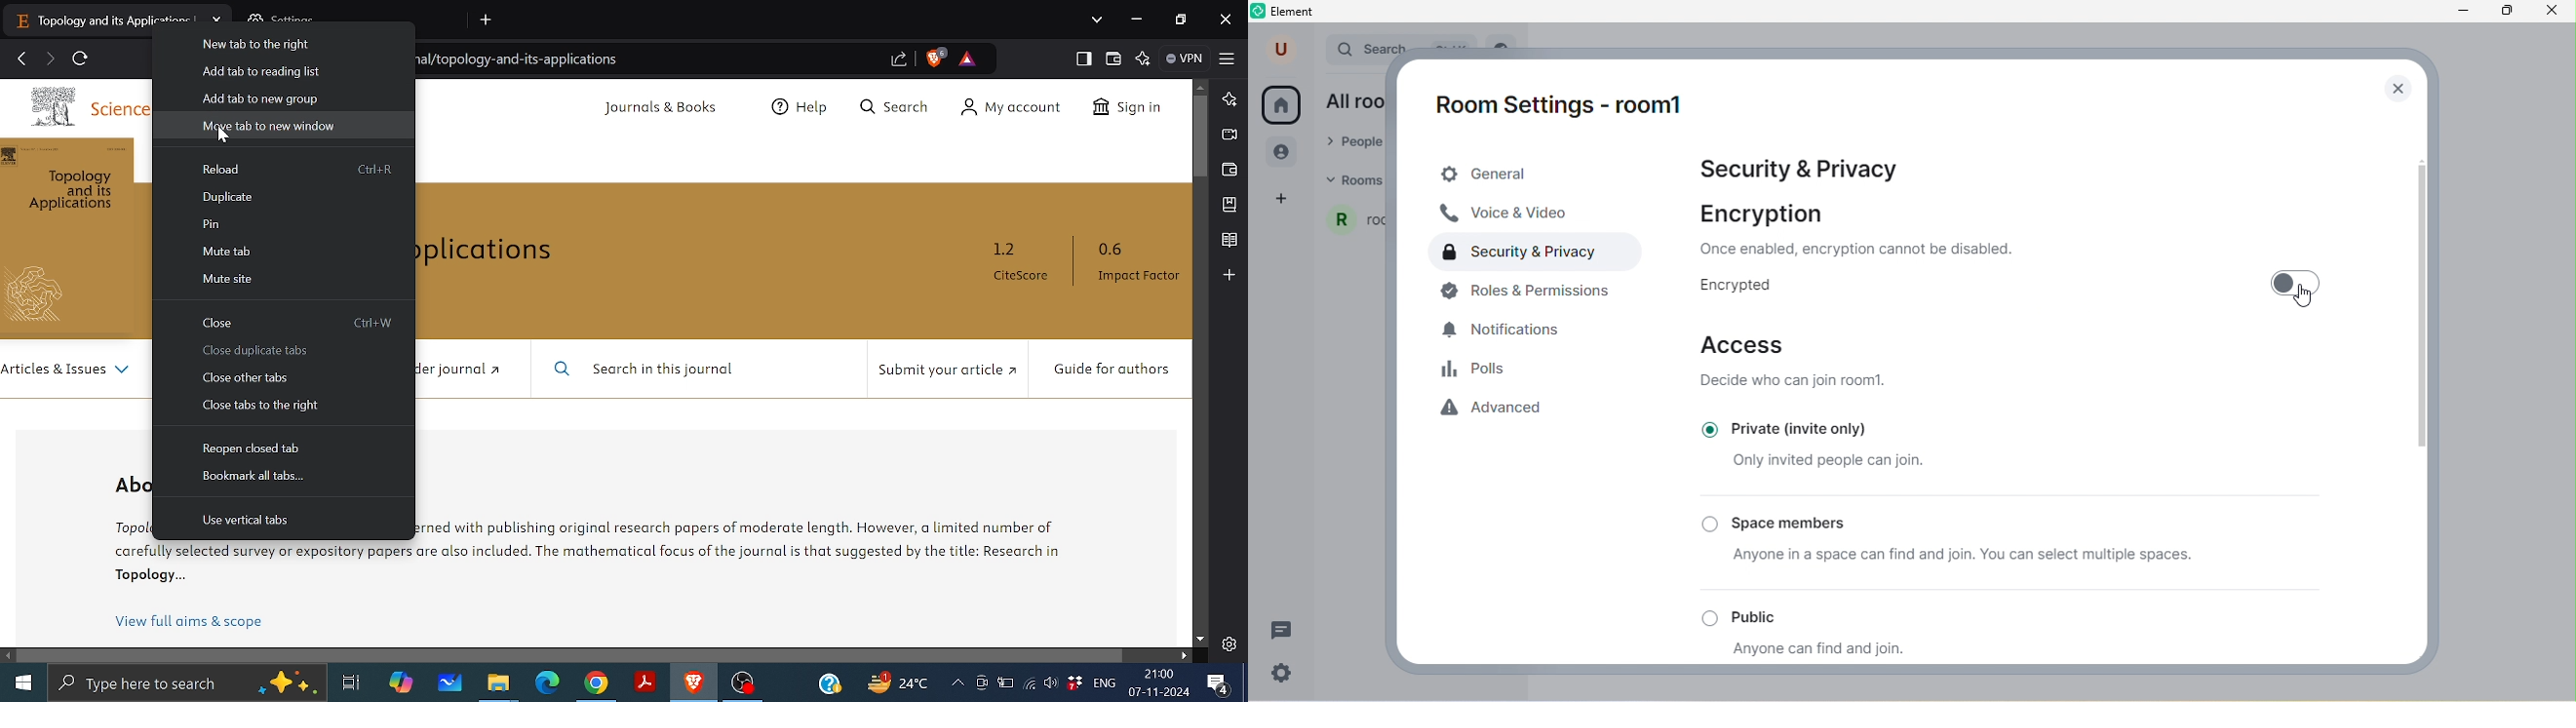 This screenshot has width=2576, height=728. Describe the element at coordinates (49, 58) in the screenshot. I see `Go forwards` at that location.